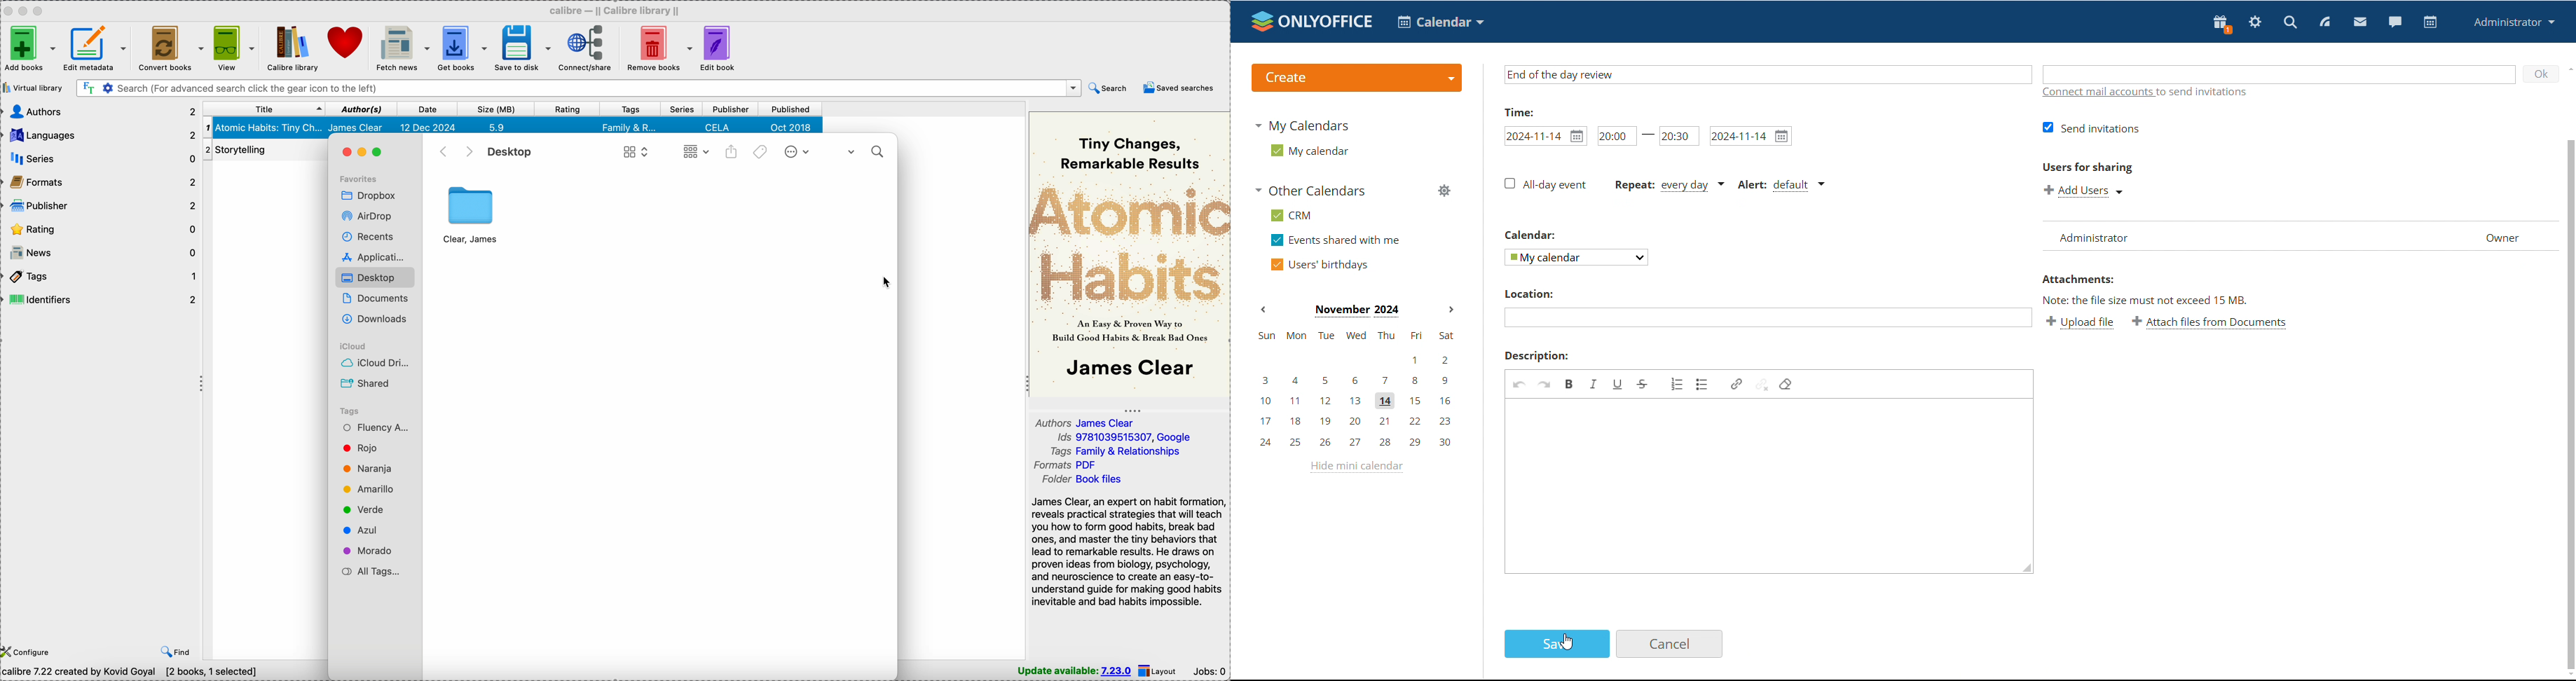 This screenshot has height=700, width=2576. What do you see at coordinates (632, 109) in the screenshot?
I see `tags` at bounding box center [632, 109].